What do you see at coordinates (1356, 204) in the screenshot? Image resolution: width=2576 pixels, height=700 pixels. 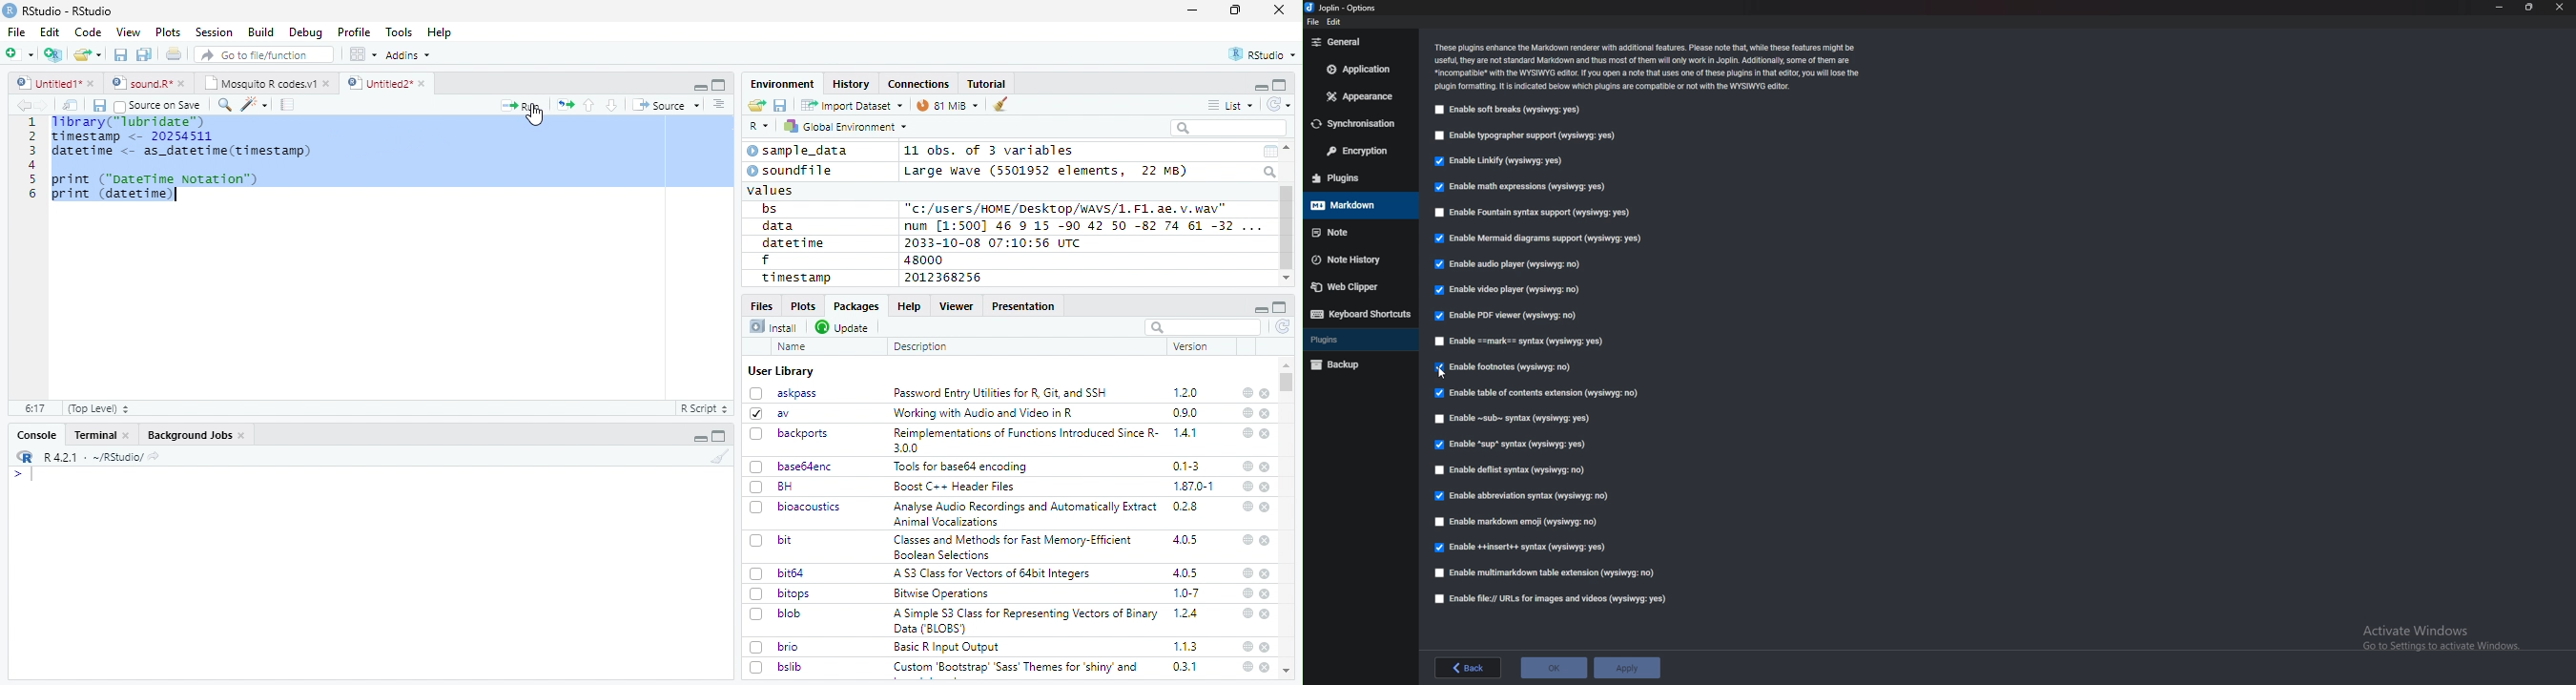 I see `Markdown` at bounding box center [1356, 204].